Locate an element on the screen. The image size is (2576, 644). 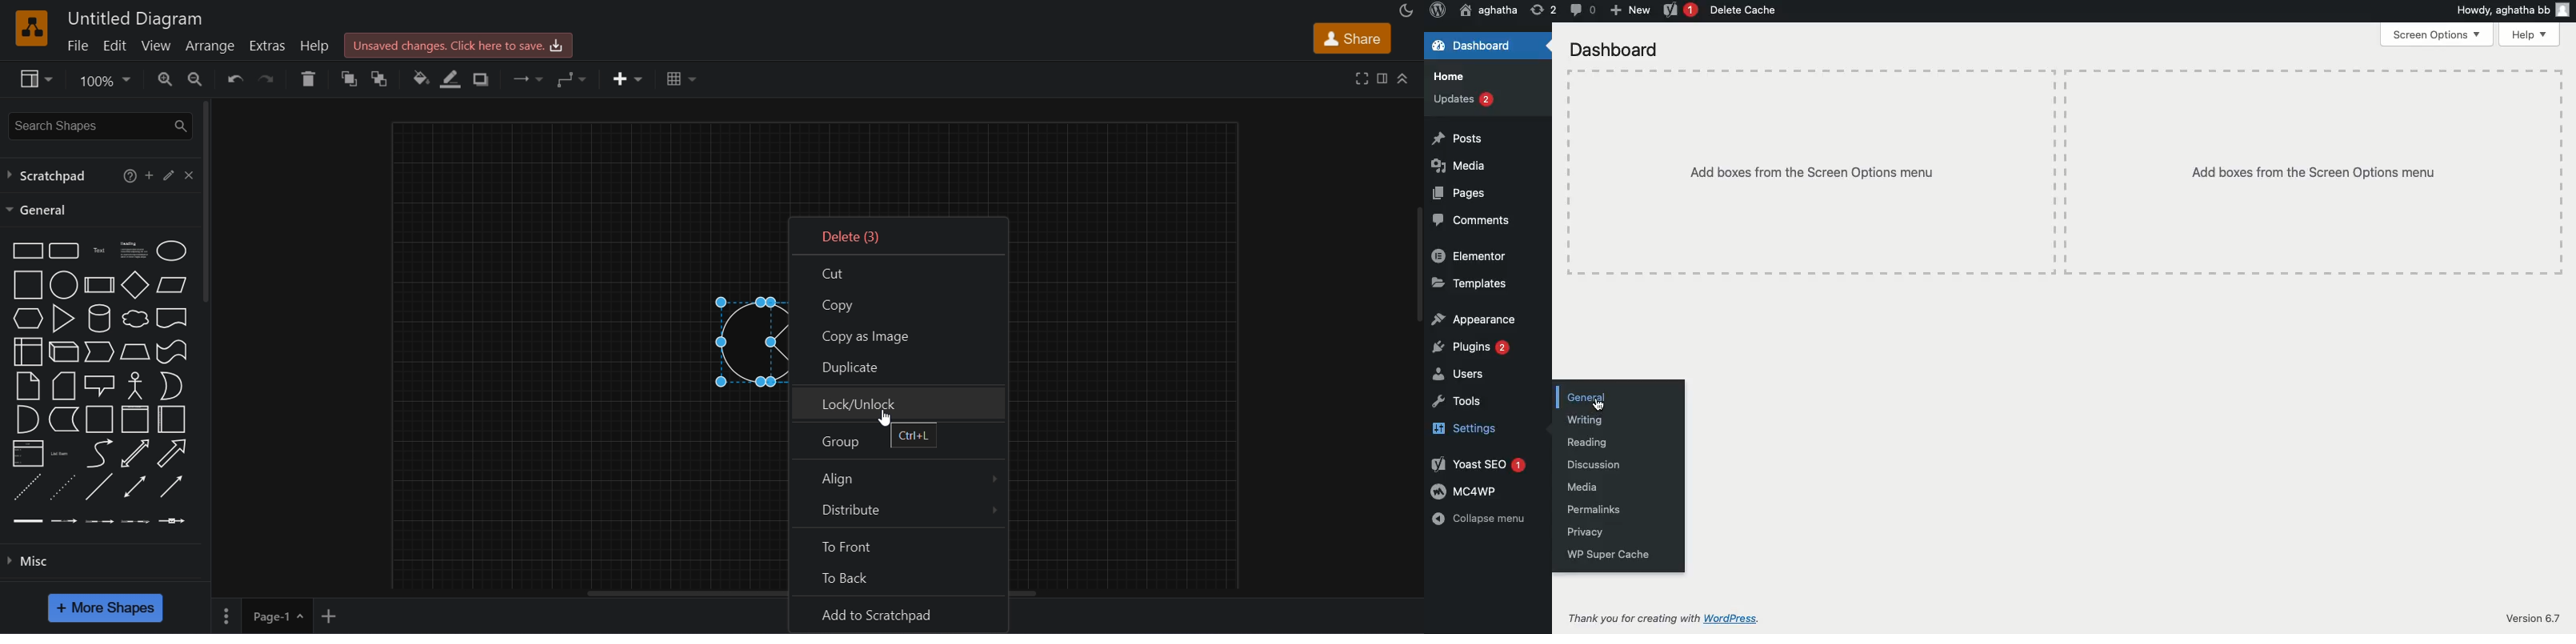
logo is located at coordinates (30, 27).